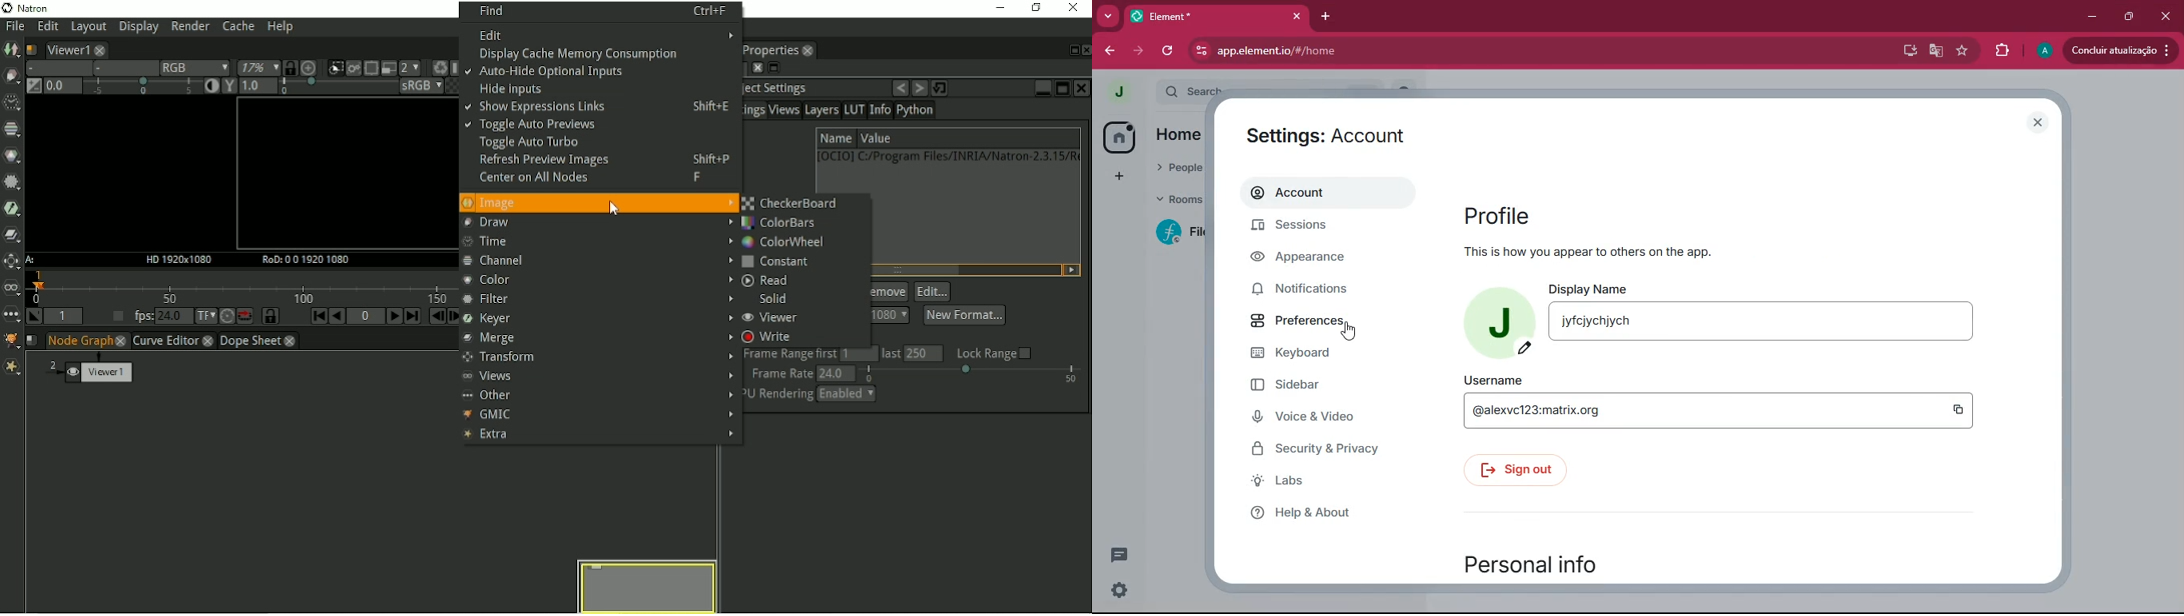 Image resolution: width=2184 pixels, height=616 pixels. What do you see at coordinates (2041, 50) in the screenshot?
I see `profile` at bounding box center [2041, 50].